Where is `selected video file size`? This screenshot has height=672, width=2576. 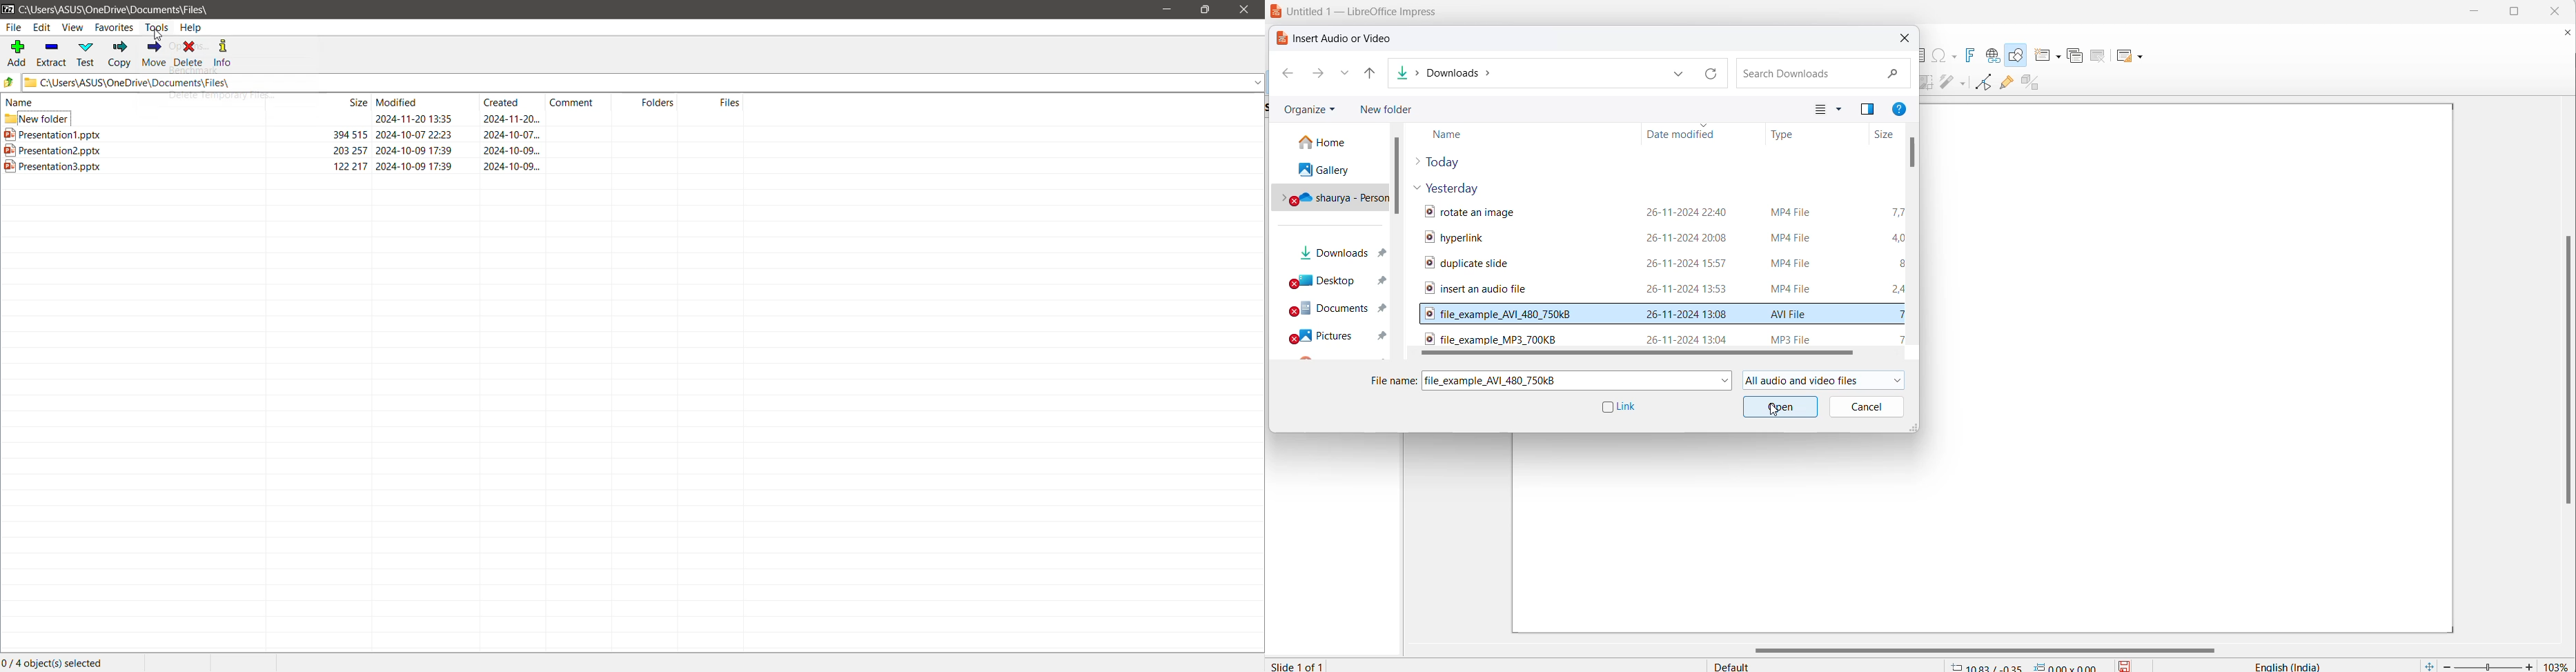 selected video file size is located at coordinates (1899, 313).